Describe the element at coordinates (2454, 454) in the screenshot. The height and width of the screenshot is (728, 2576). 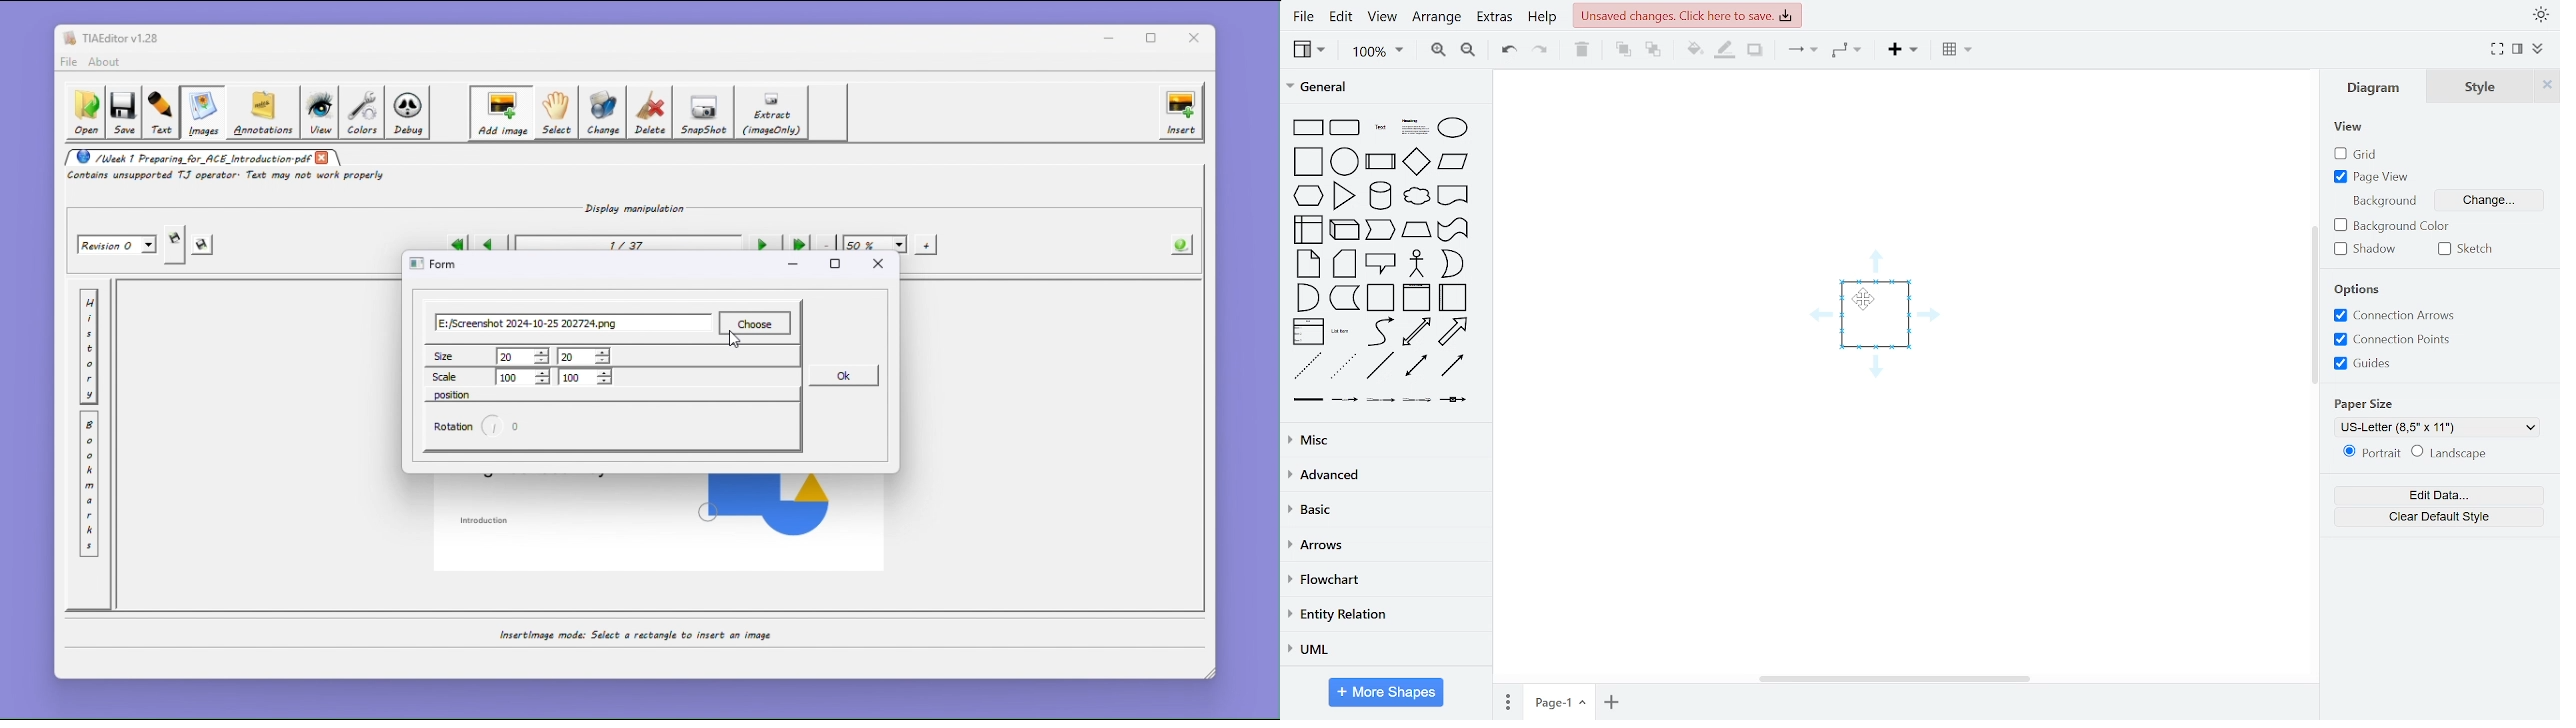
I see `ladscape` at that location.